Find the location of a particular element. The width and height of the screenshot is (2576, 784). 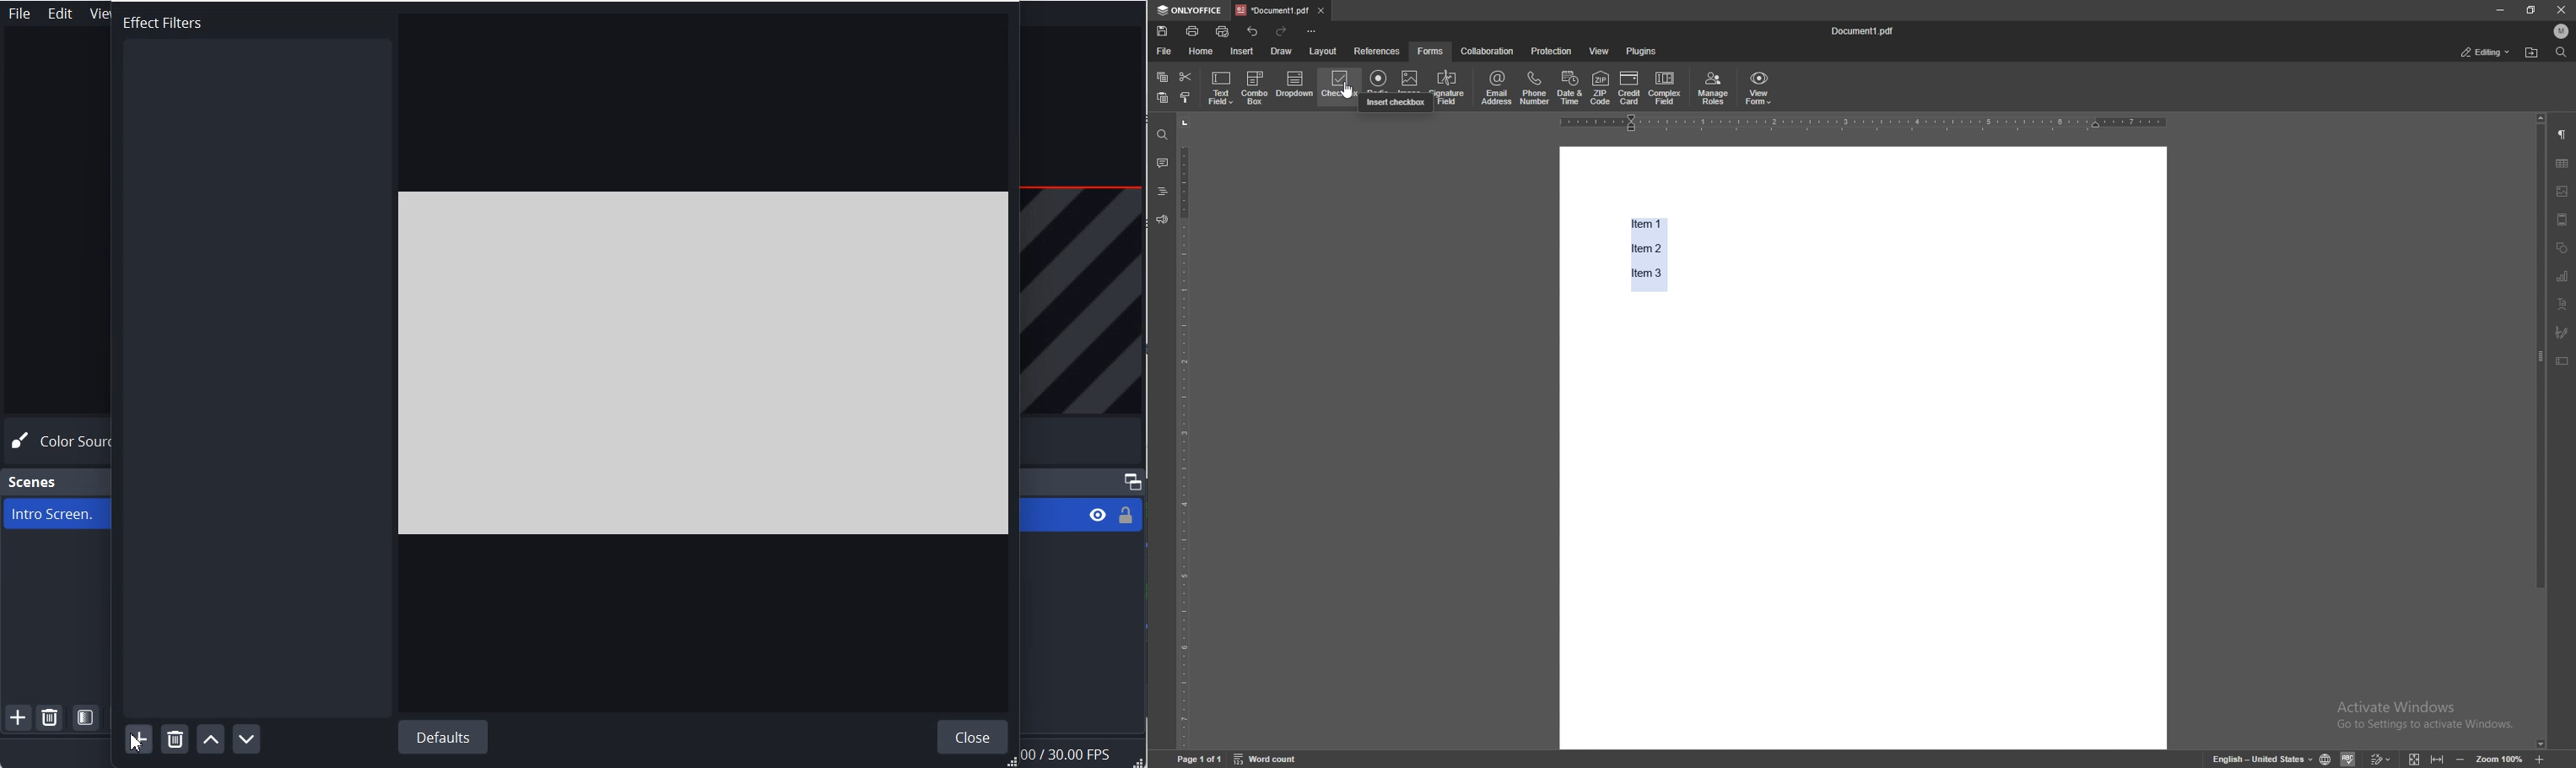

word count is located at coordinates (1266, 758).